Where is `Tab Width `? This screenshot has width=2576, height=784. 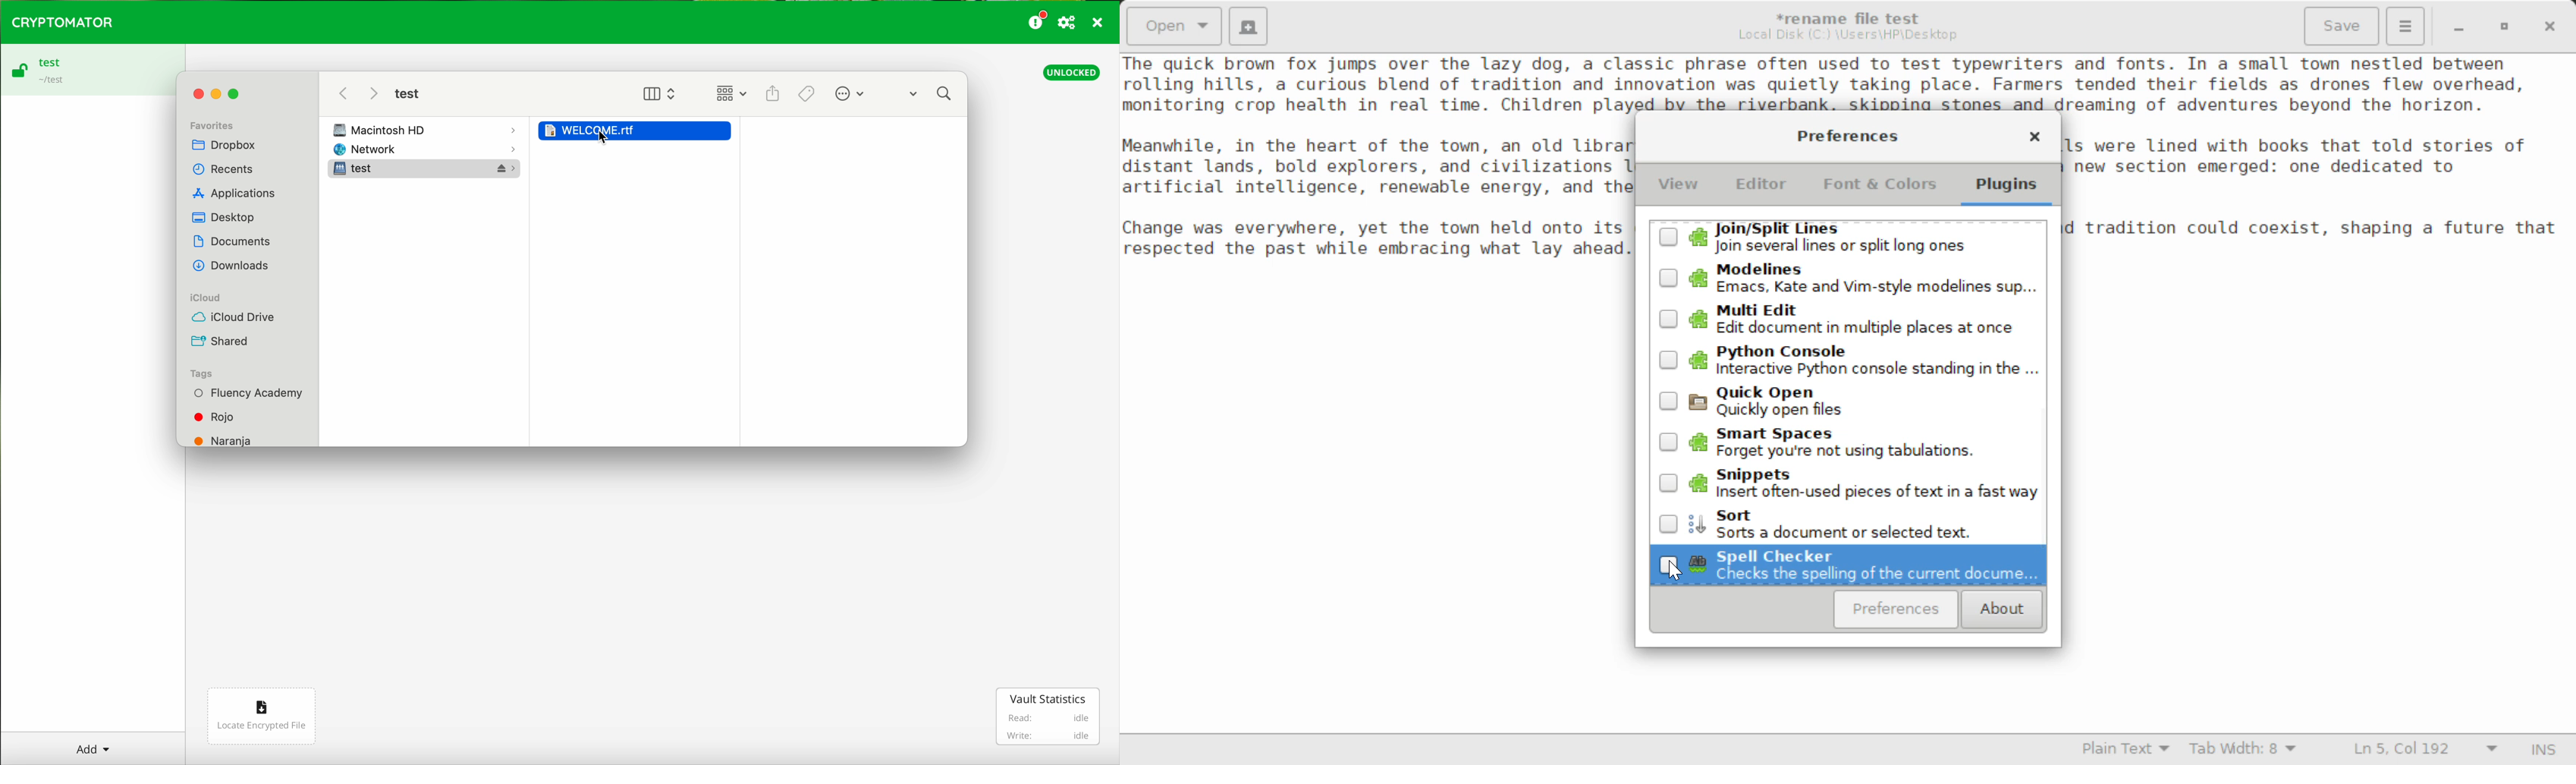 Tab Width  is located at coordinates (2245, 751).